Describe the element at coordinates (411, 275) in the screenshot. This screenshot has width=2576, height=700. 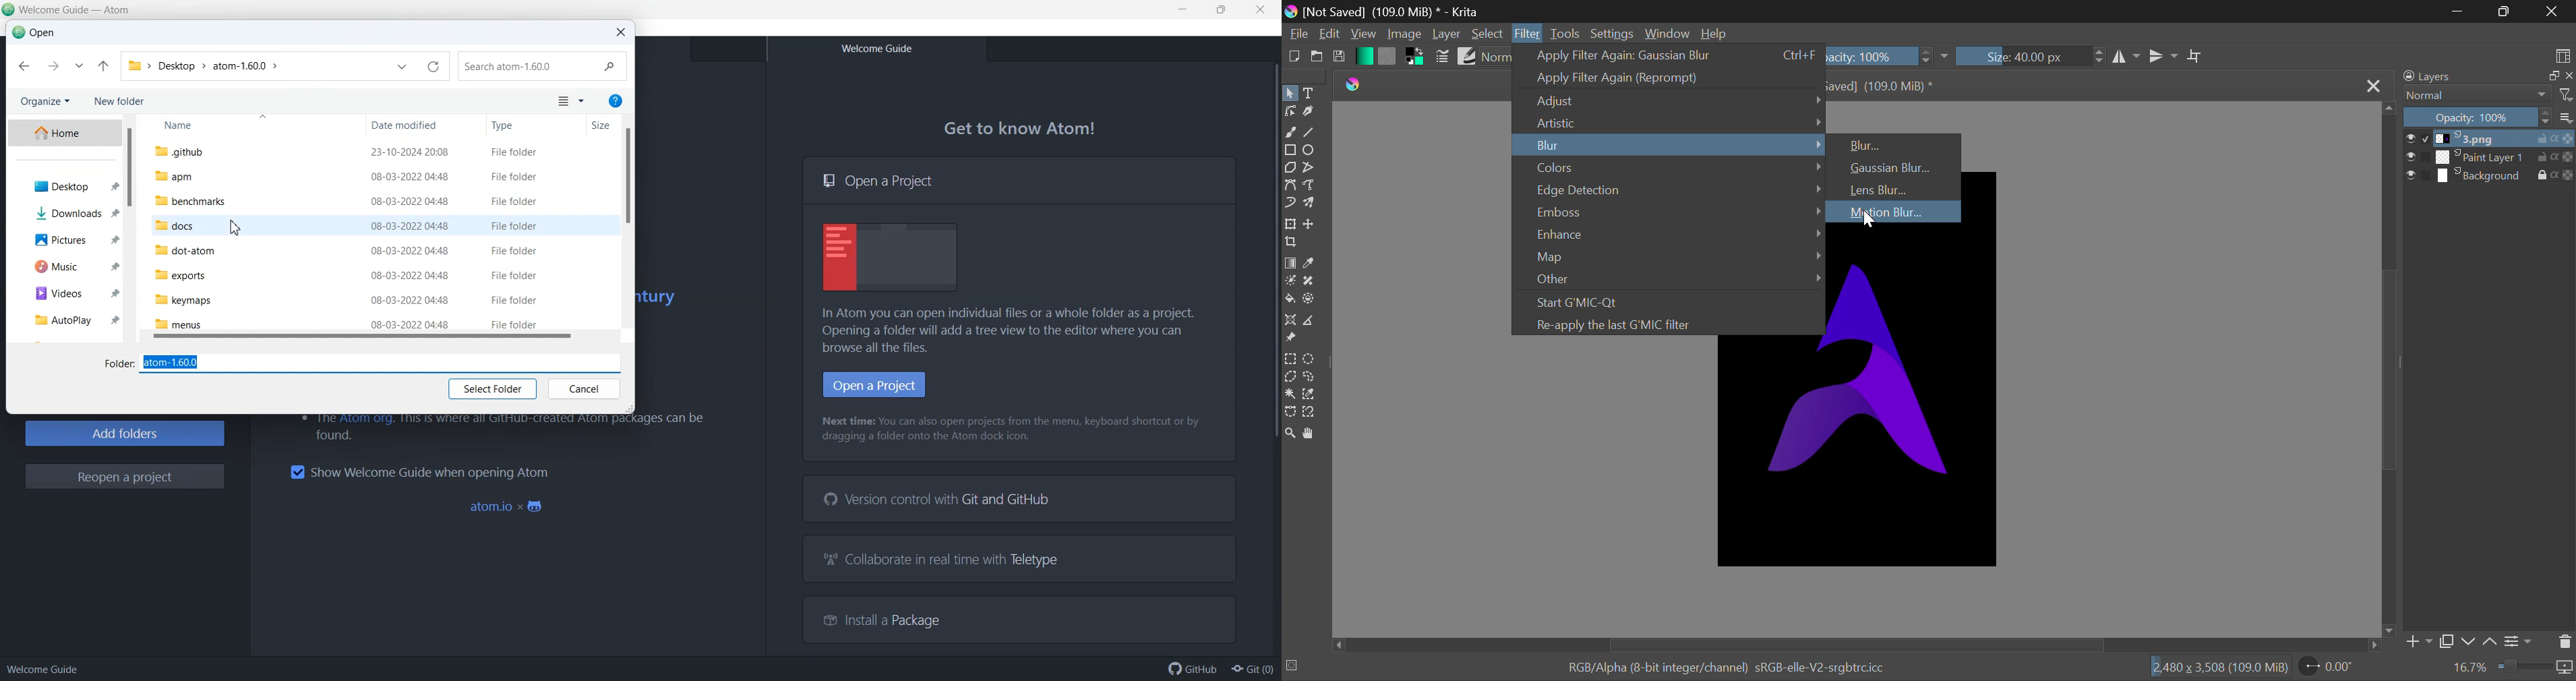
I see `08-03-2022 04:48` at that location.